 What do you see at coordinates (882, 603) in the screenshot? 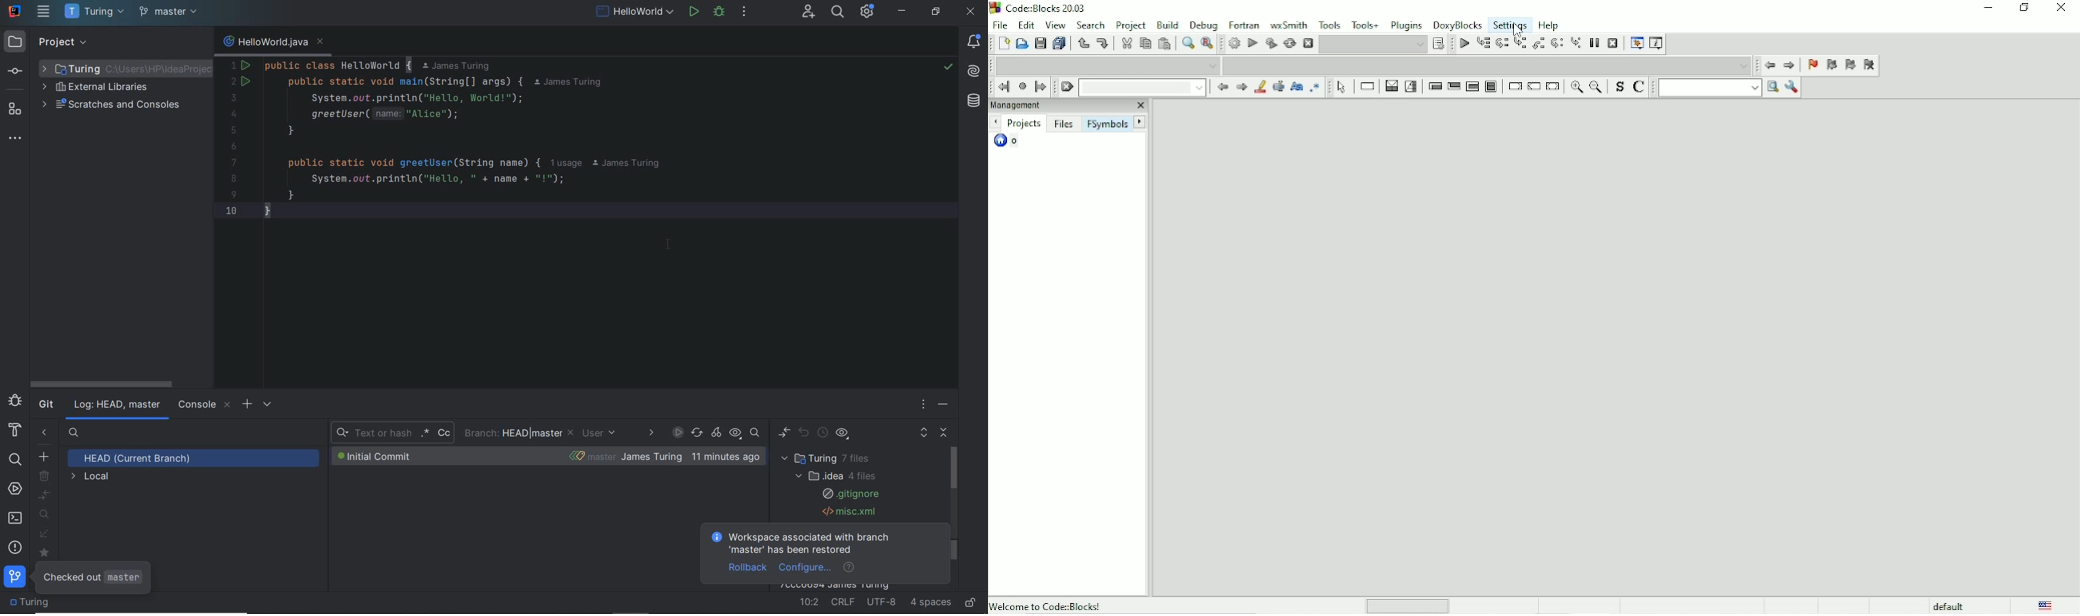
I see `file encoding` at bounding box center [882, 603].